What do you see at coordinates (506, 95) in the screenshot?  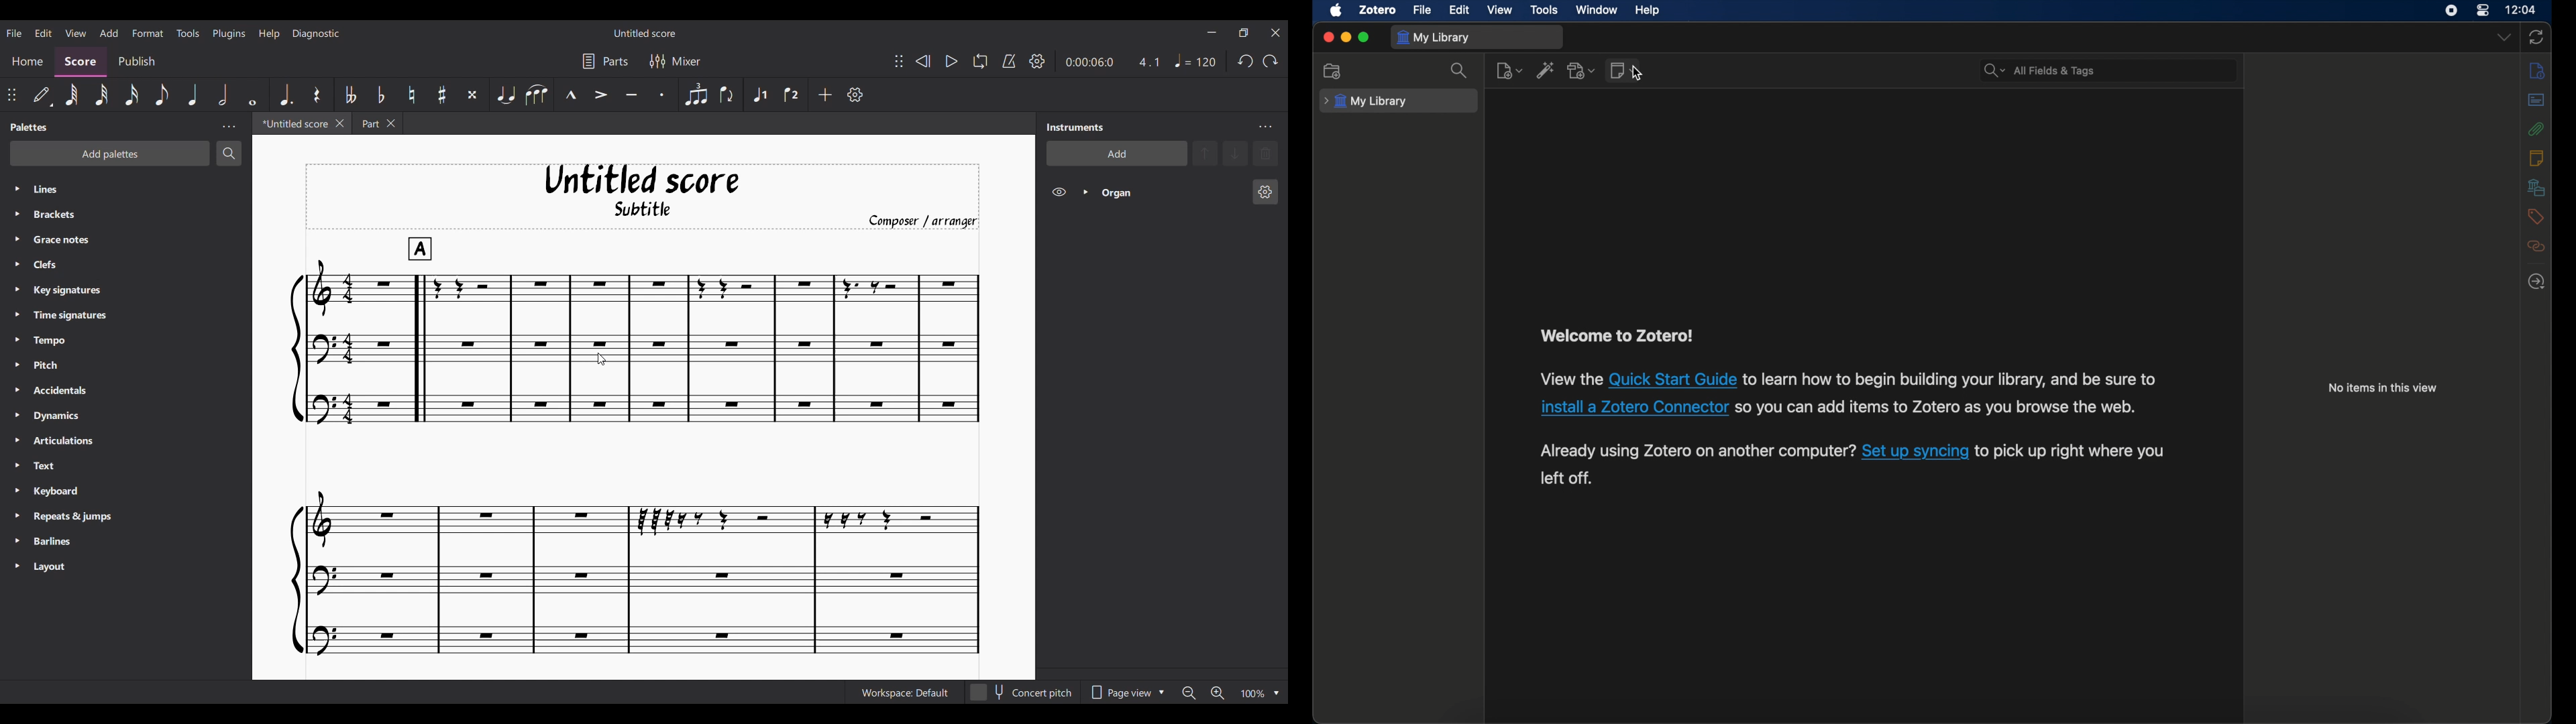 I see `Tie` at bounding box center [506, 95].